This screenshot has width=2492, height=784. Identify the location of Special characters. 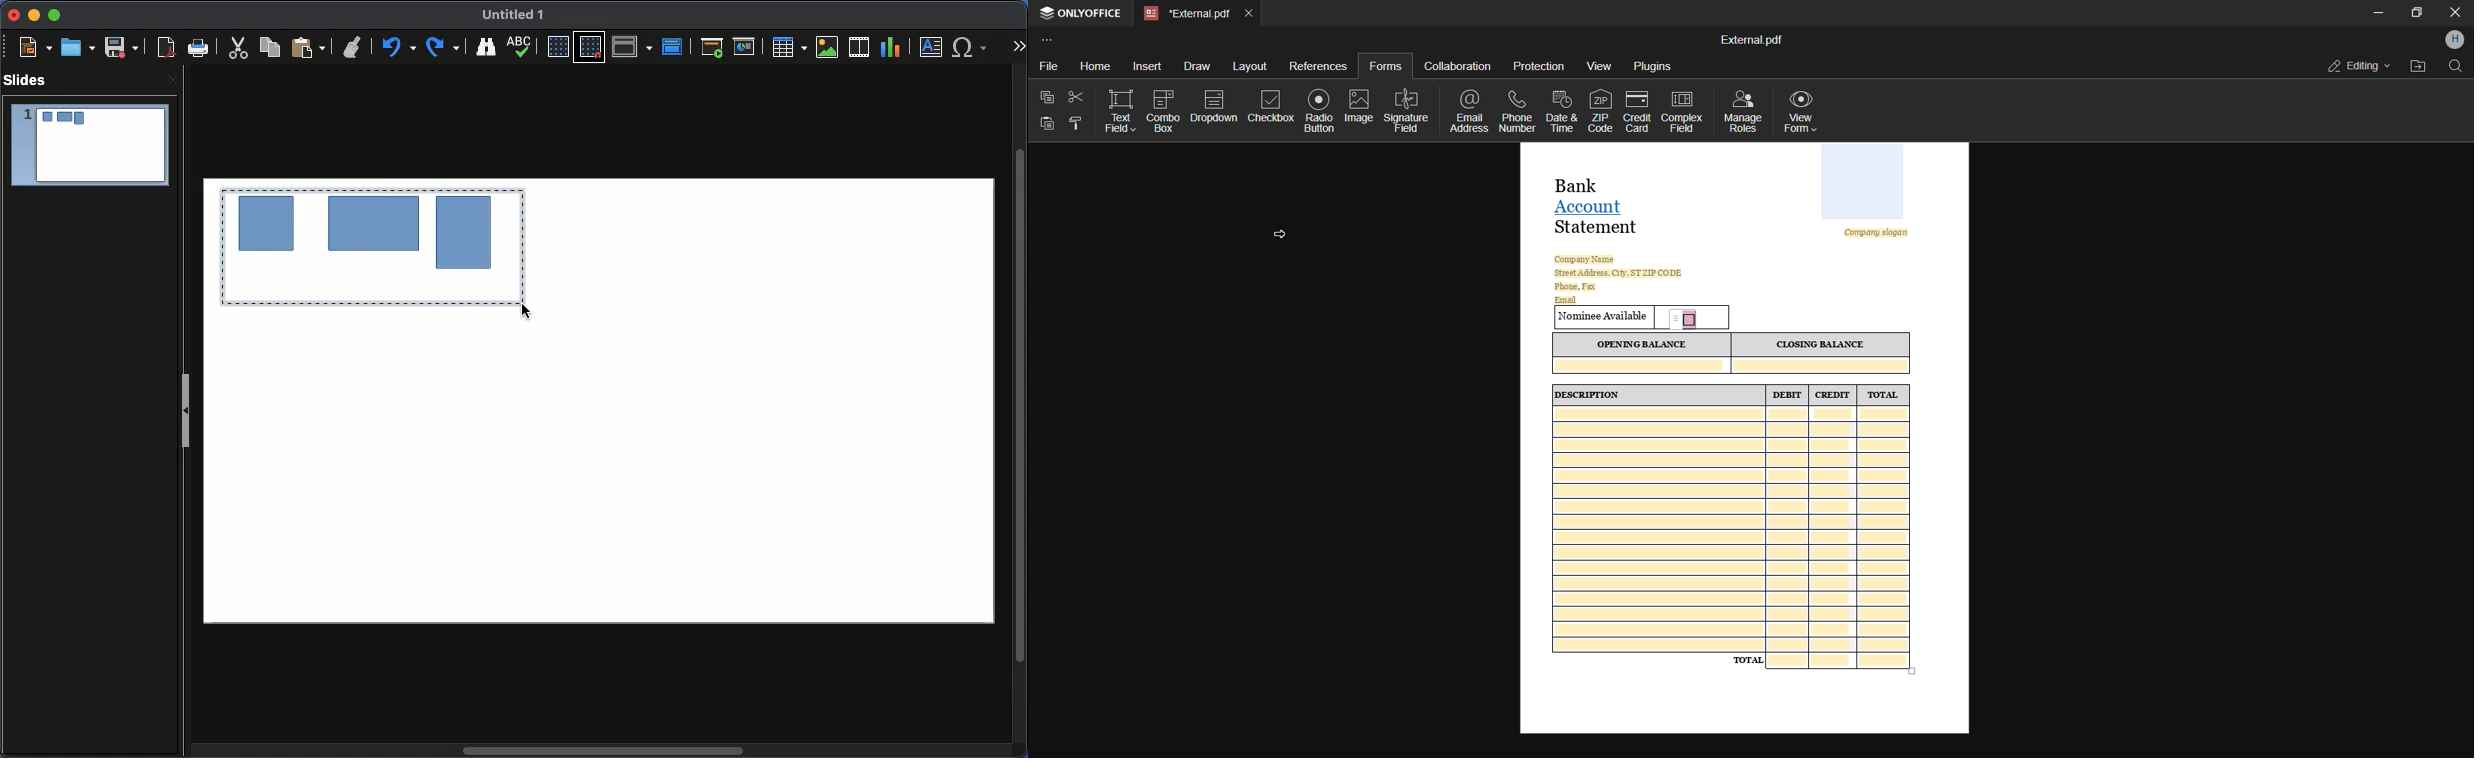
(970, 47).